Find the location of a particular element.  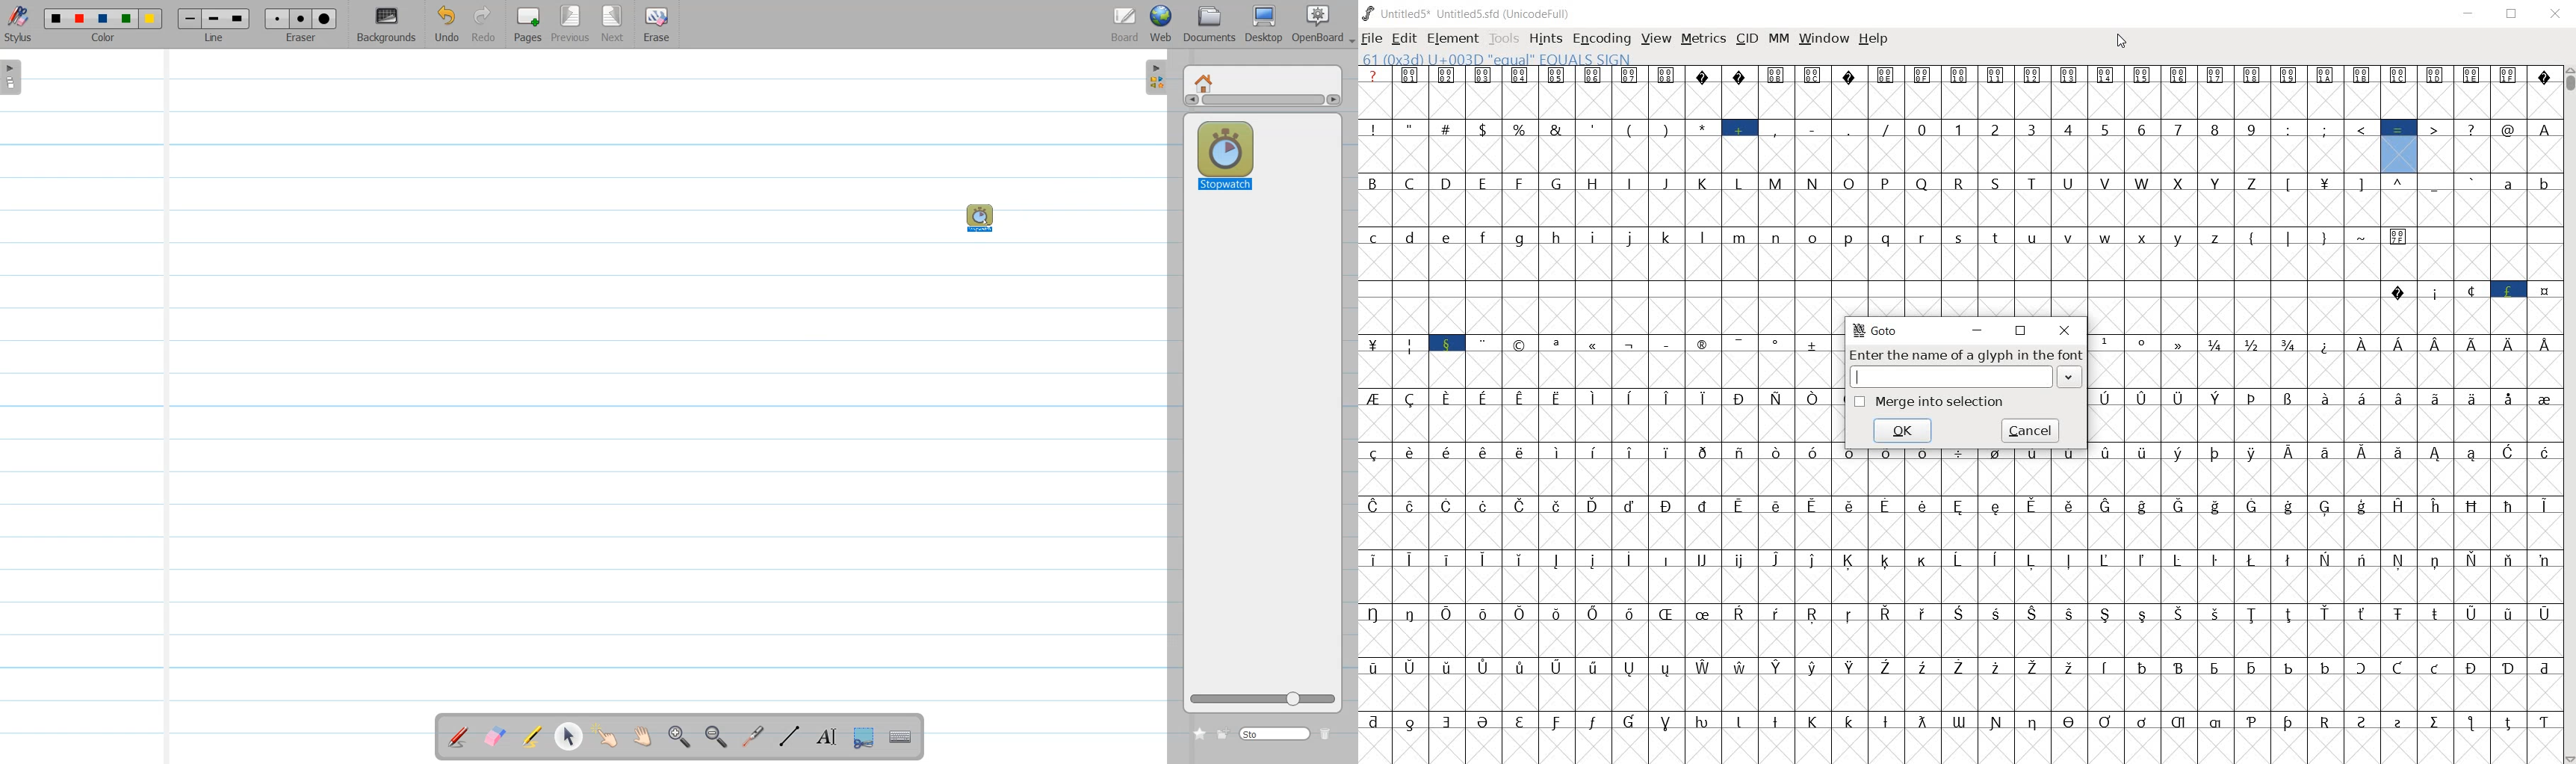

close is located at coordinates (2557, 11).